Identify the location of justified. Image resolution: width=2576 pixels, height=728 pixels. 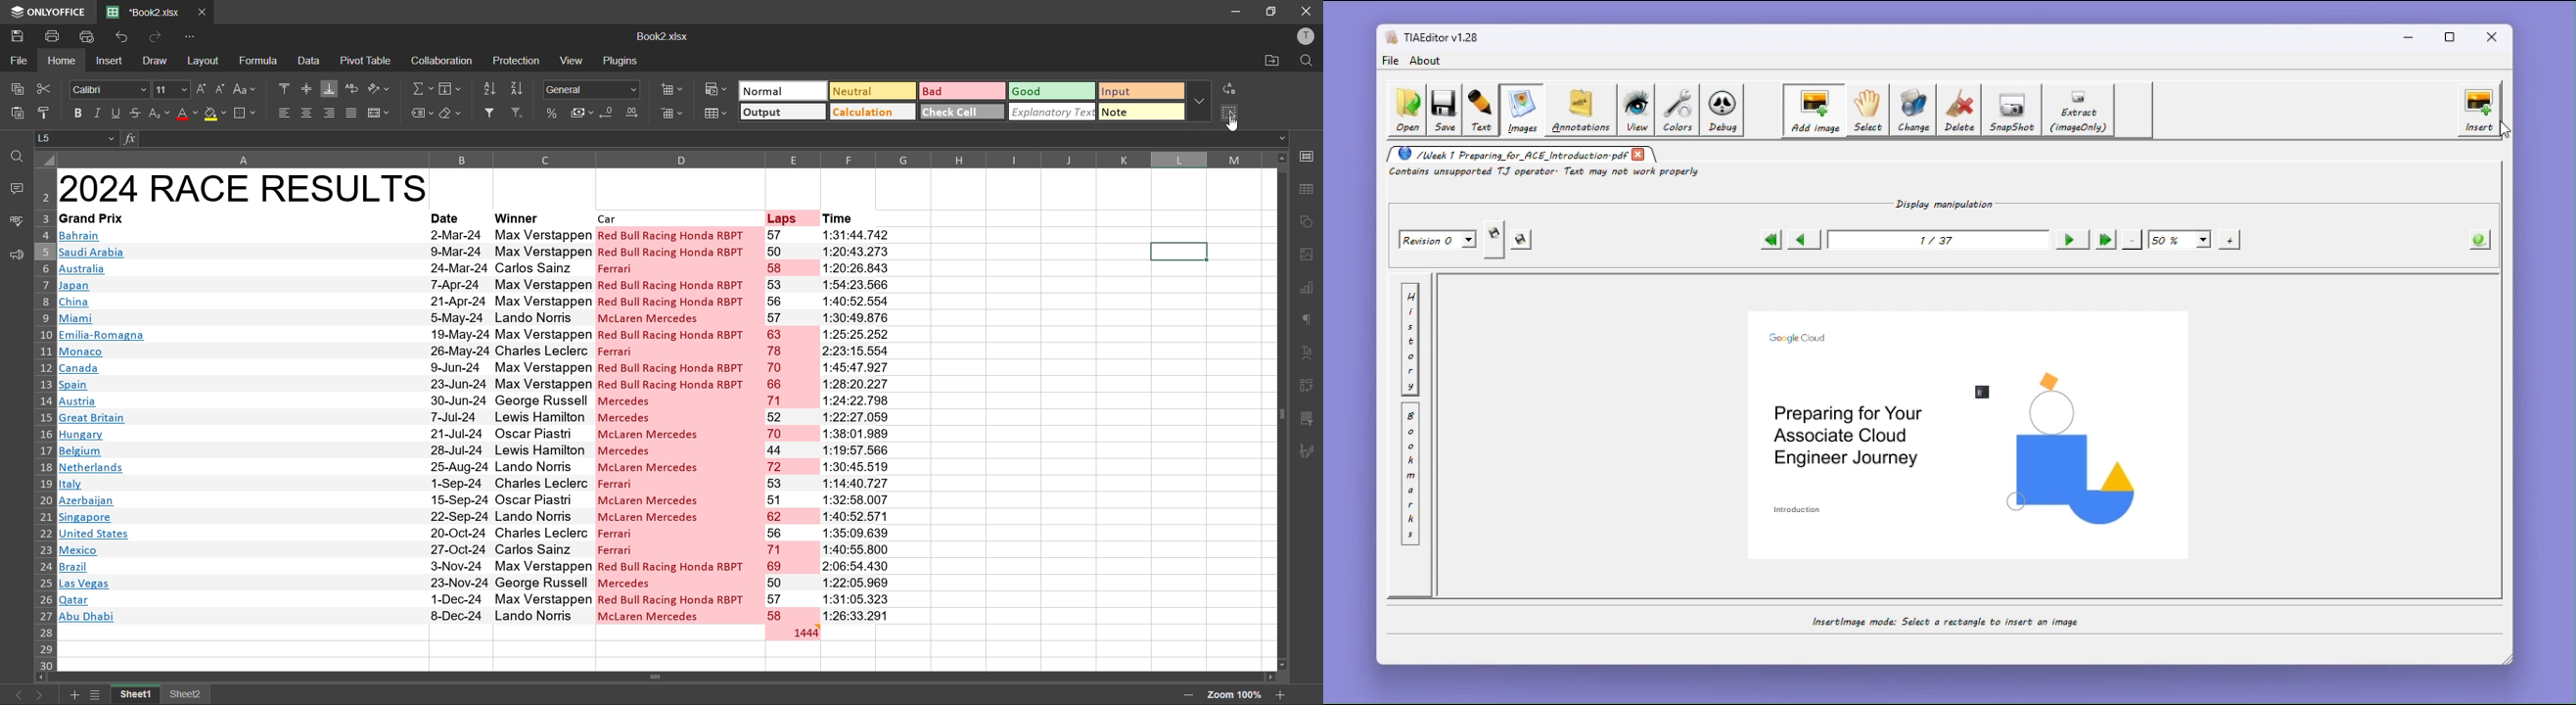
(350, 113).